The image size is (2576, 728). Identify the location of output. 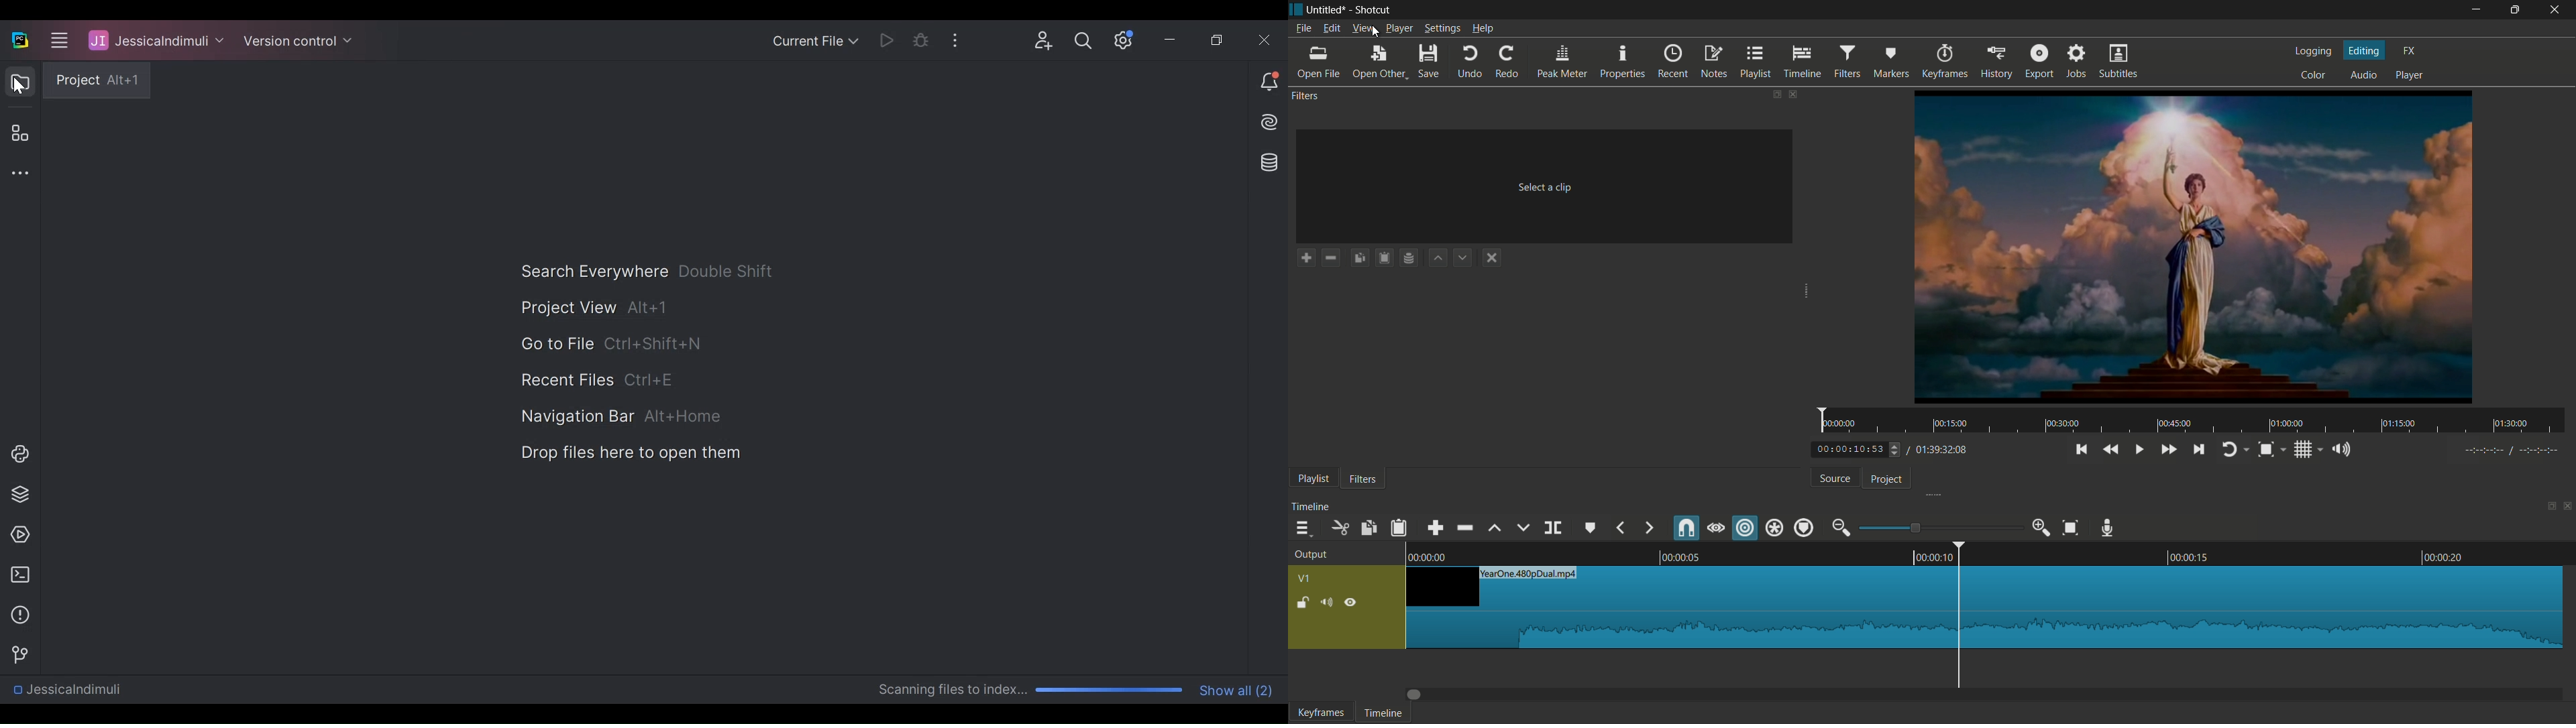
(1311, 555).